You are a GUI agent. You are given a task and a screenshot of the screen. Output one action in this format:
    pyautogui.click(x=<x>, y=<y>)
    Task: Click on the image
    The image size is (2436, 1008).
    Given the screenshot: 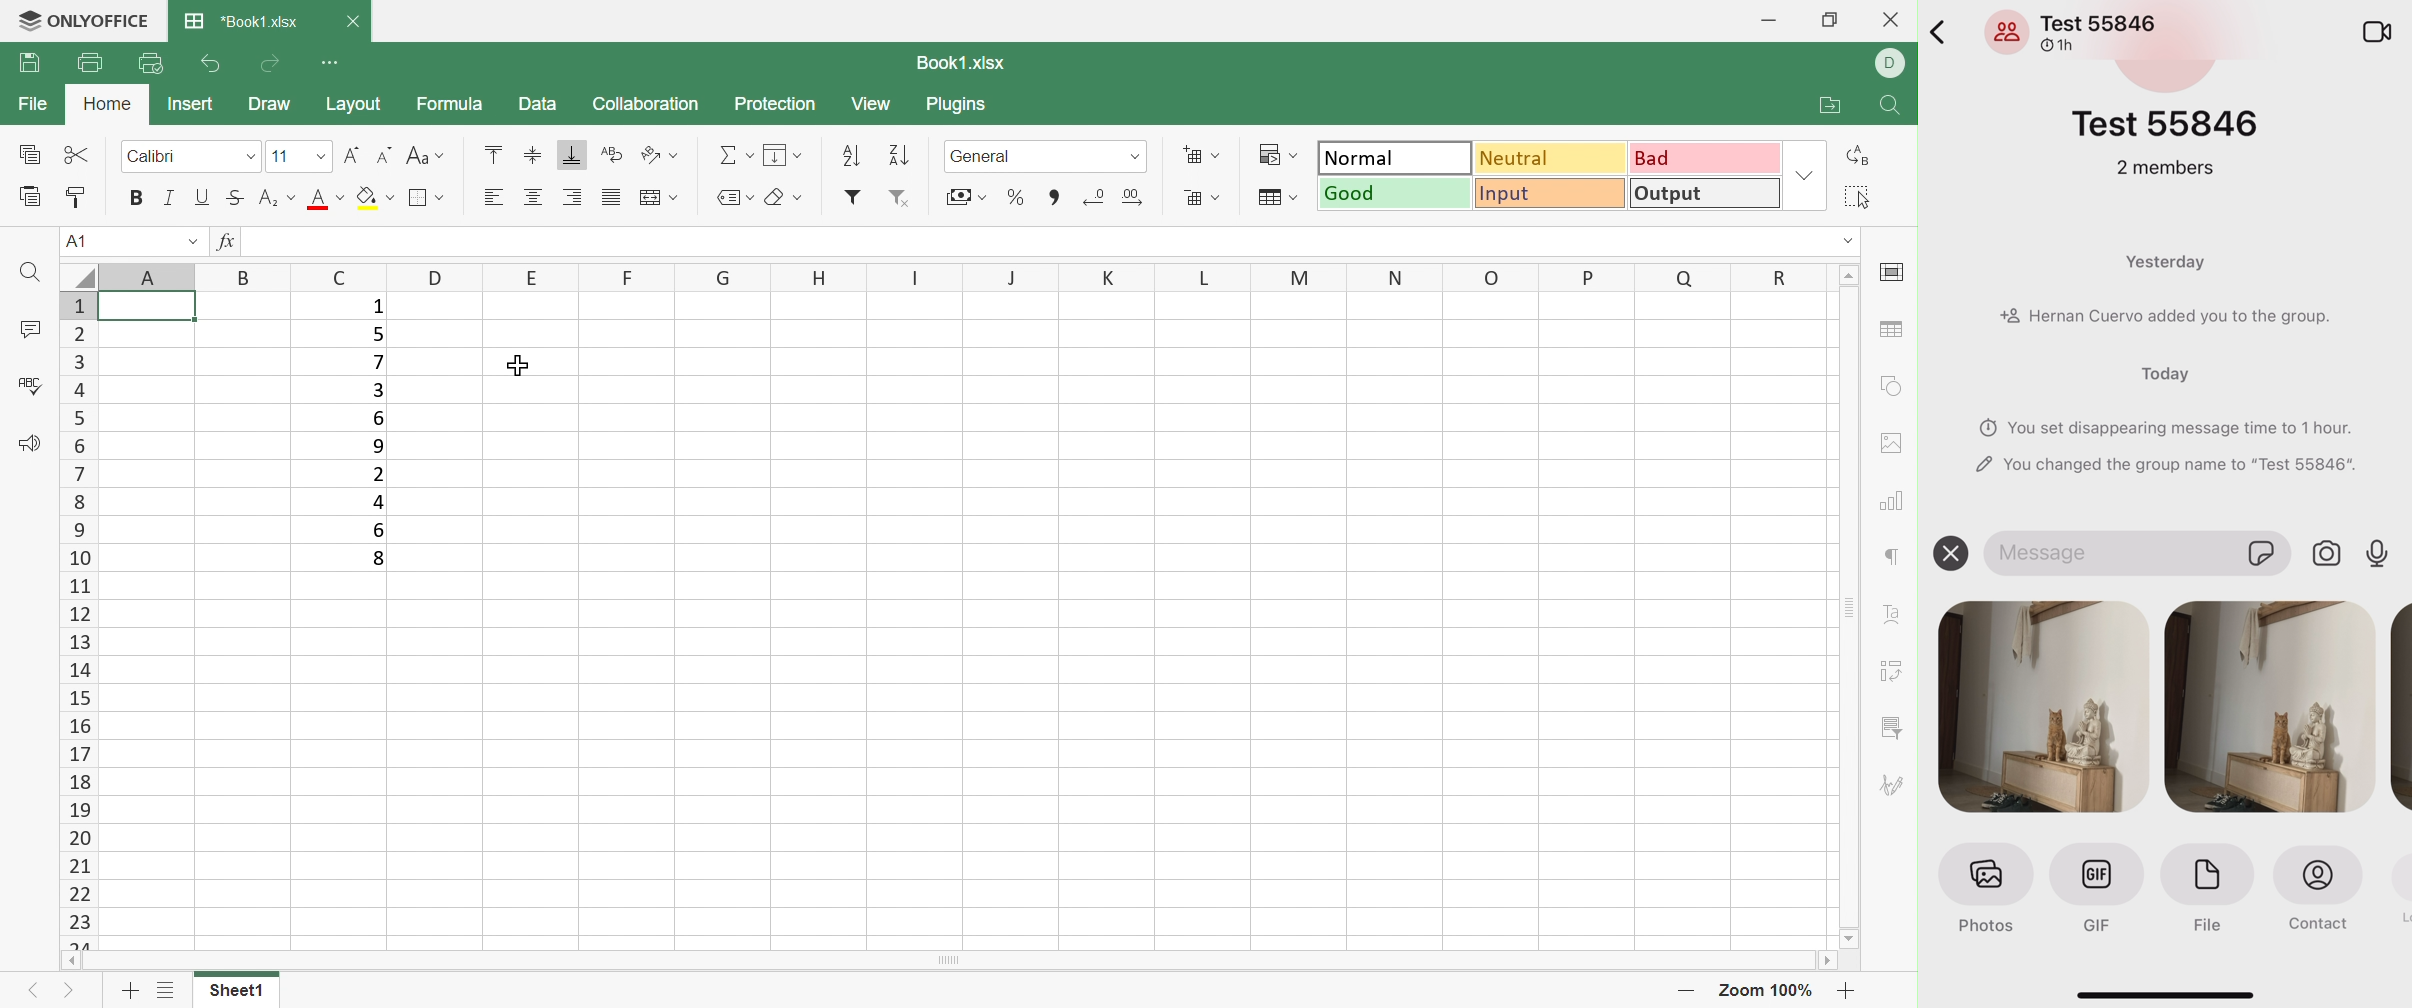 What is the action you would take?
    pyautogui.click(x=2400, y=712)
    